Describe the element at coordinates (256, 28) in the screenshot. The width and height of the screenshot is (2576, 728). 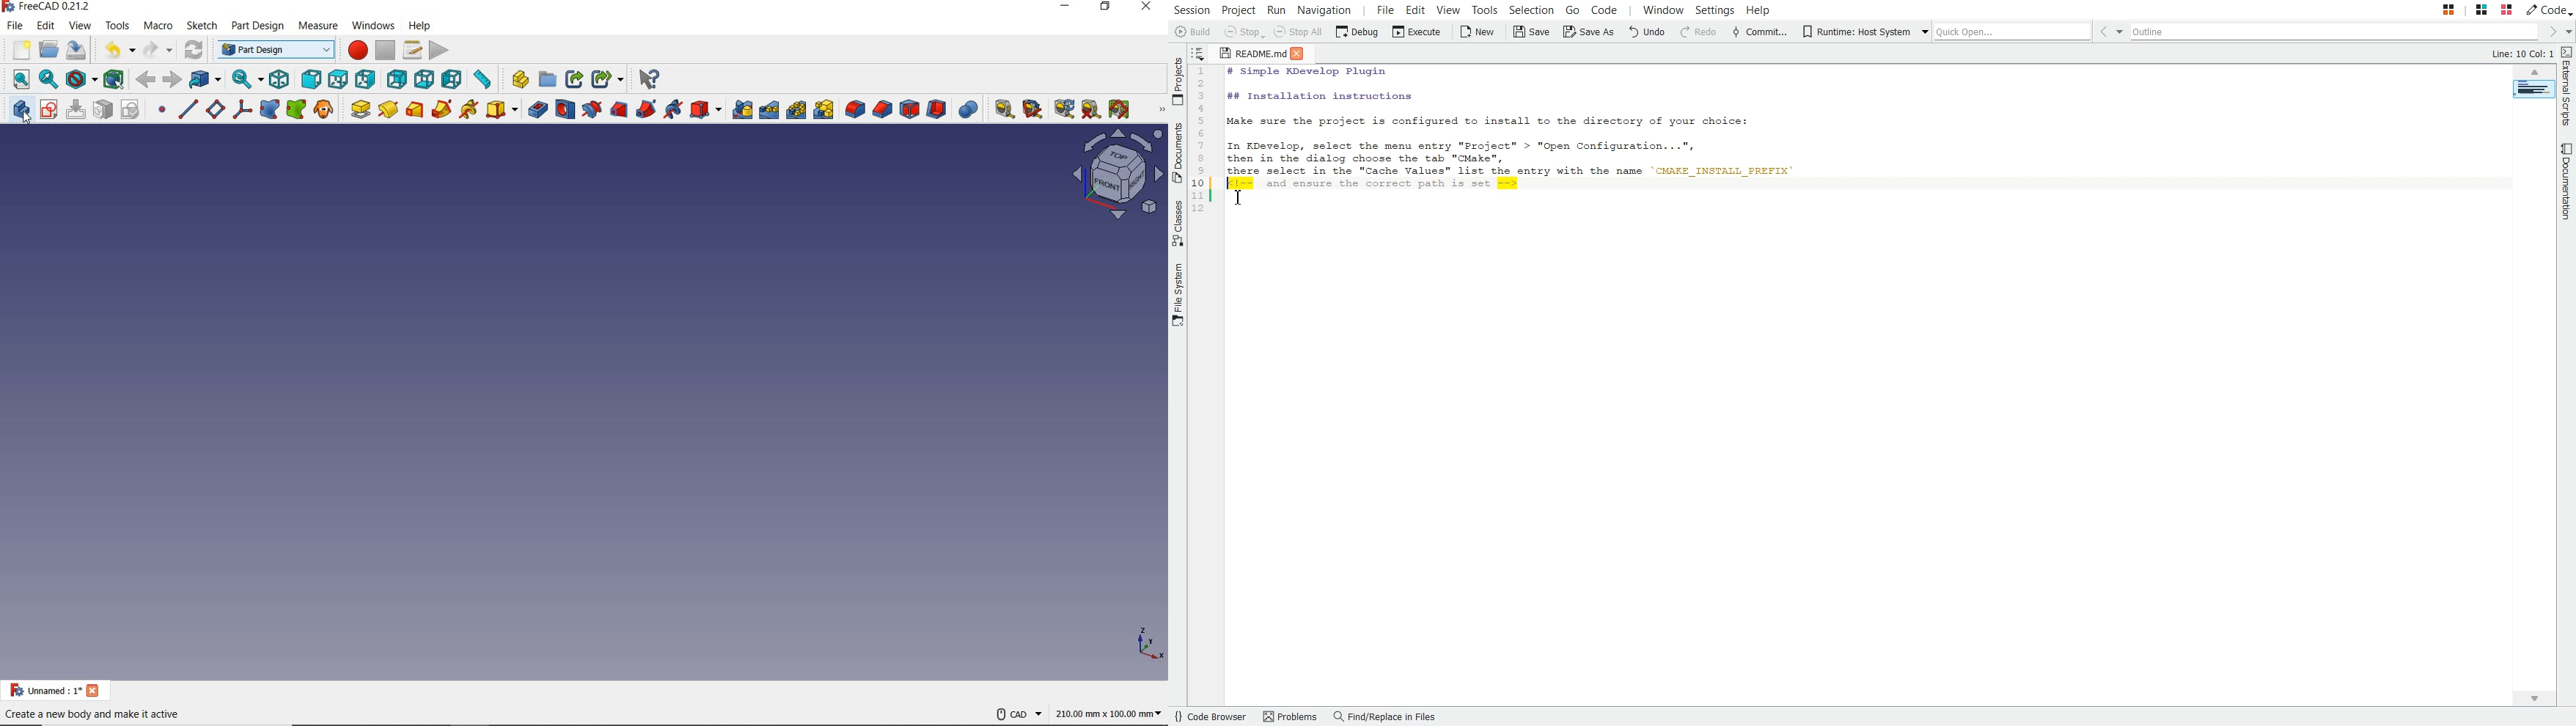
I see `Part design` at that location.